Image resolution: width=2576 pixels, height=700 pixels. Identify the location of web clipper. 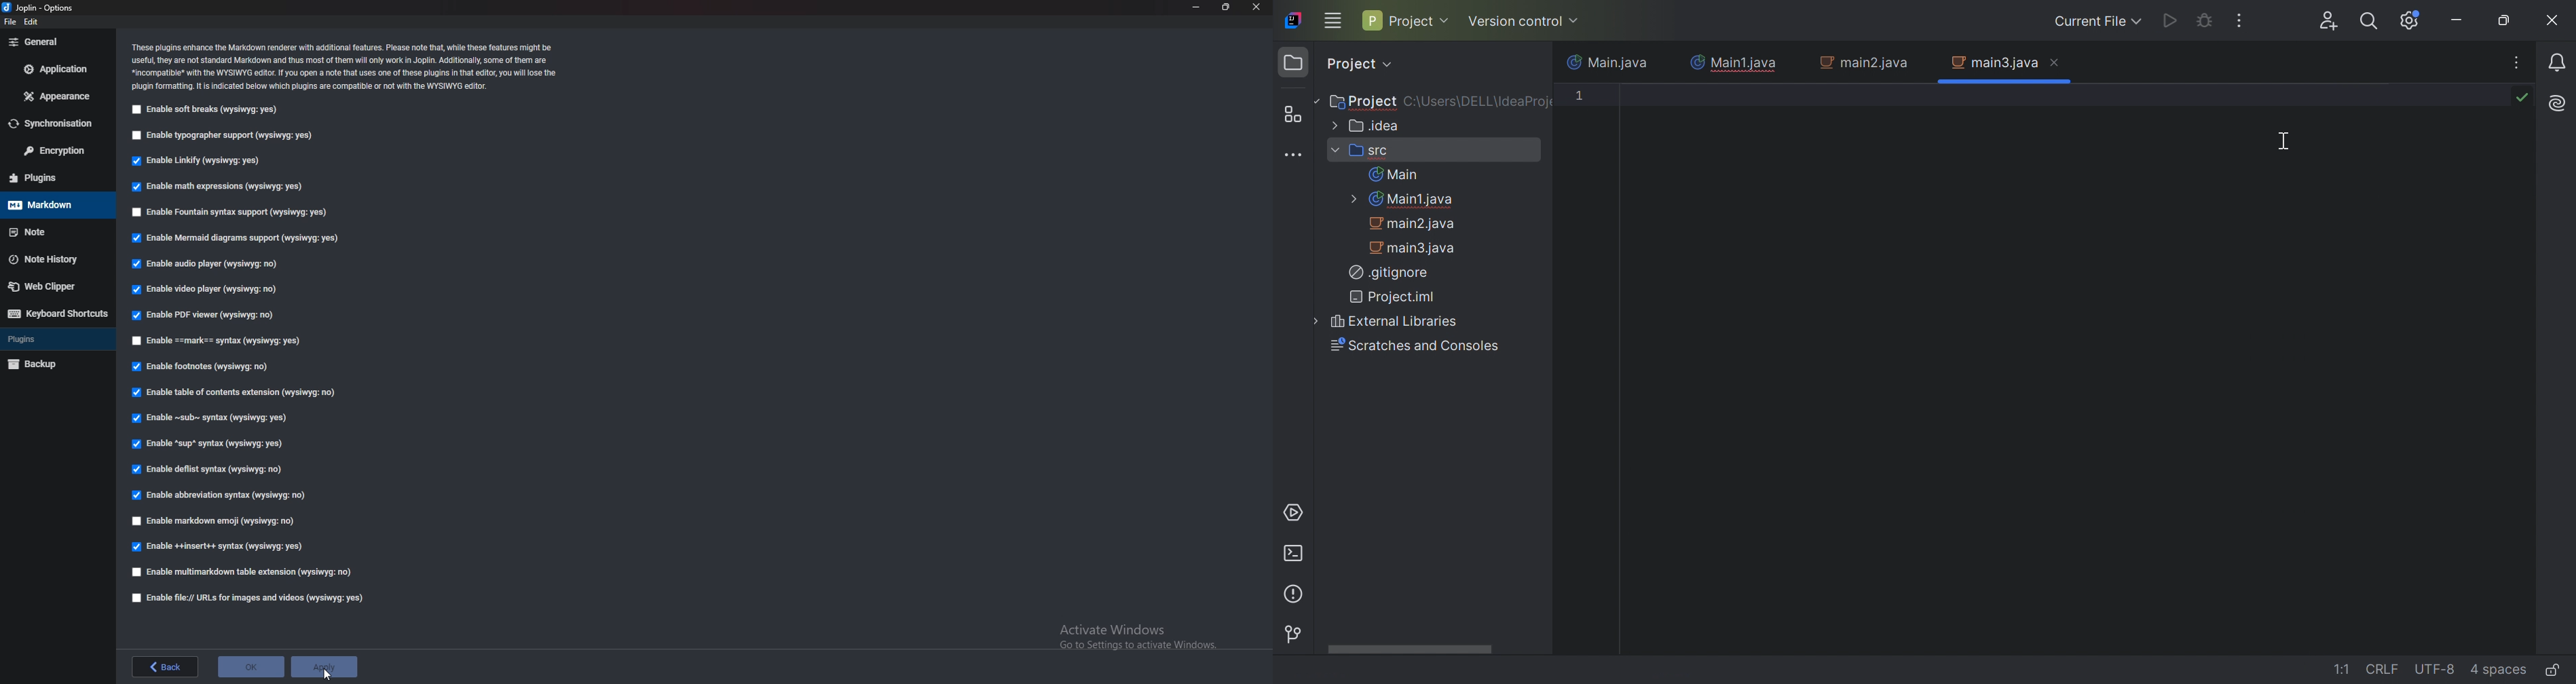
(56, 286).